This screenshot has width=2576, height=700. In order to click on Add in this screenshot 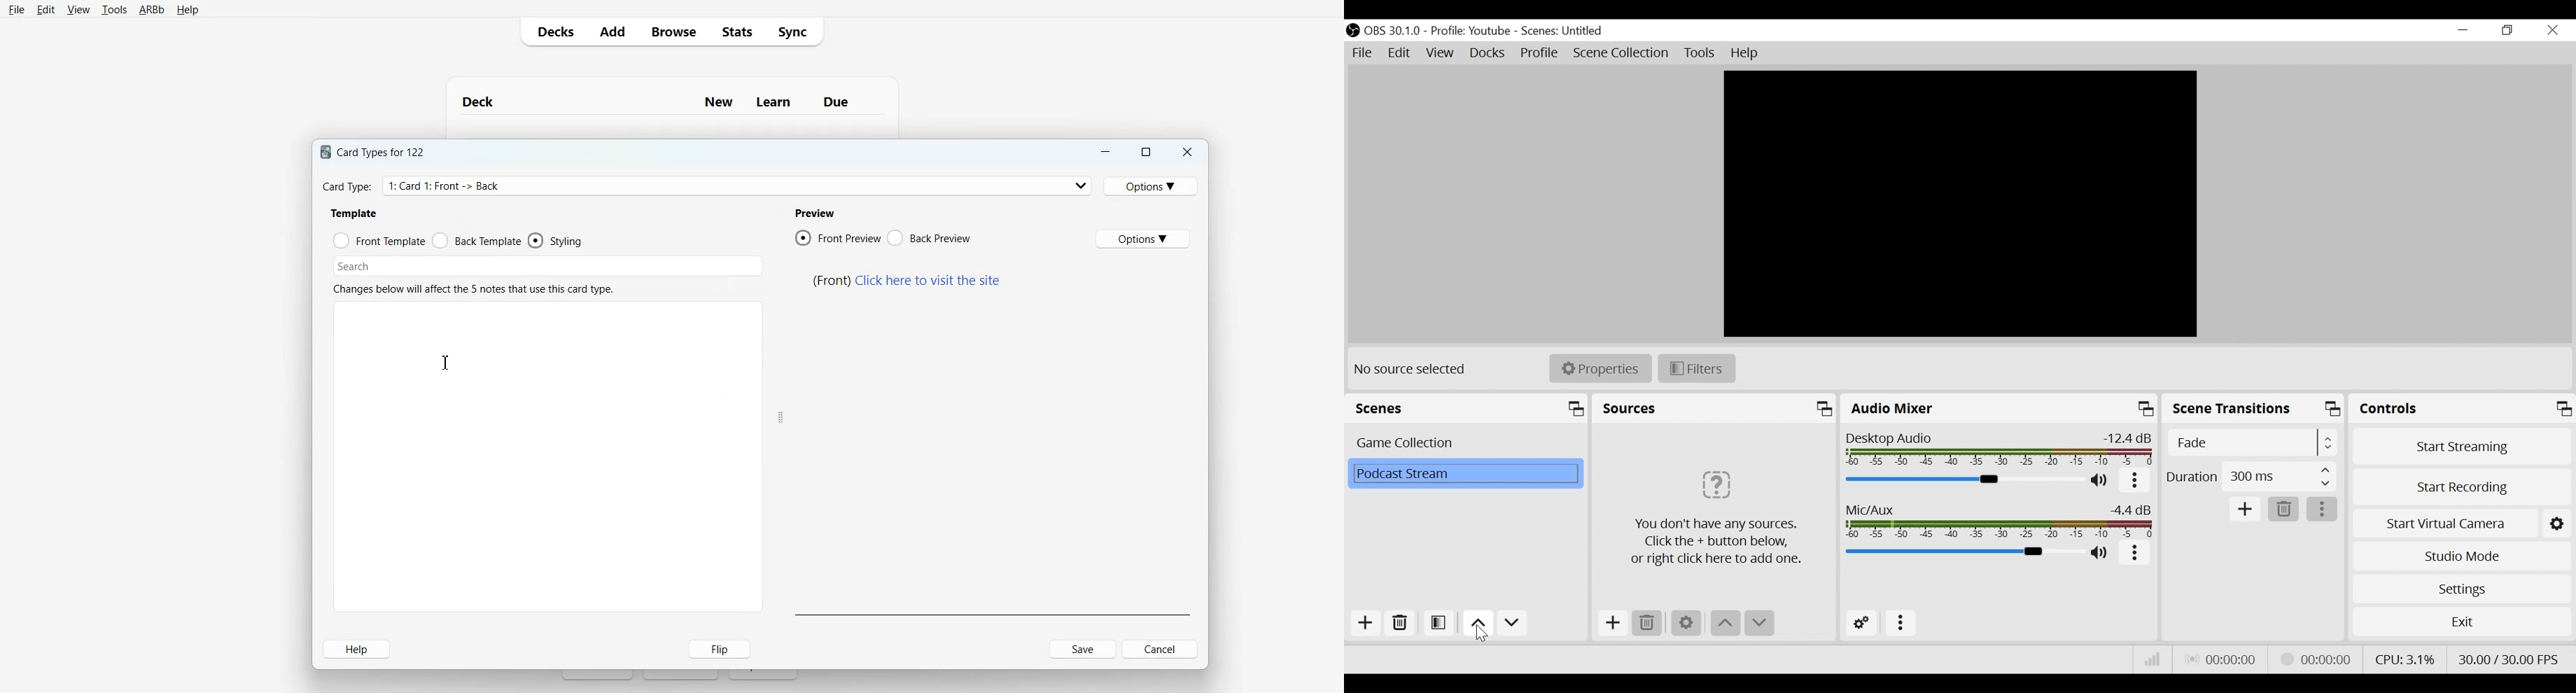, I will do `click(1364, 623)`.